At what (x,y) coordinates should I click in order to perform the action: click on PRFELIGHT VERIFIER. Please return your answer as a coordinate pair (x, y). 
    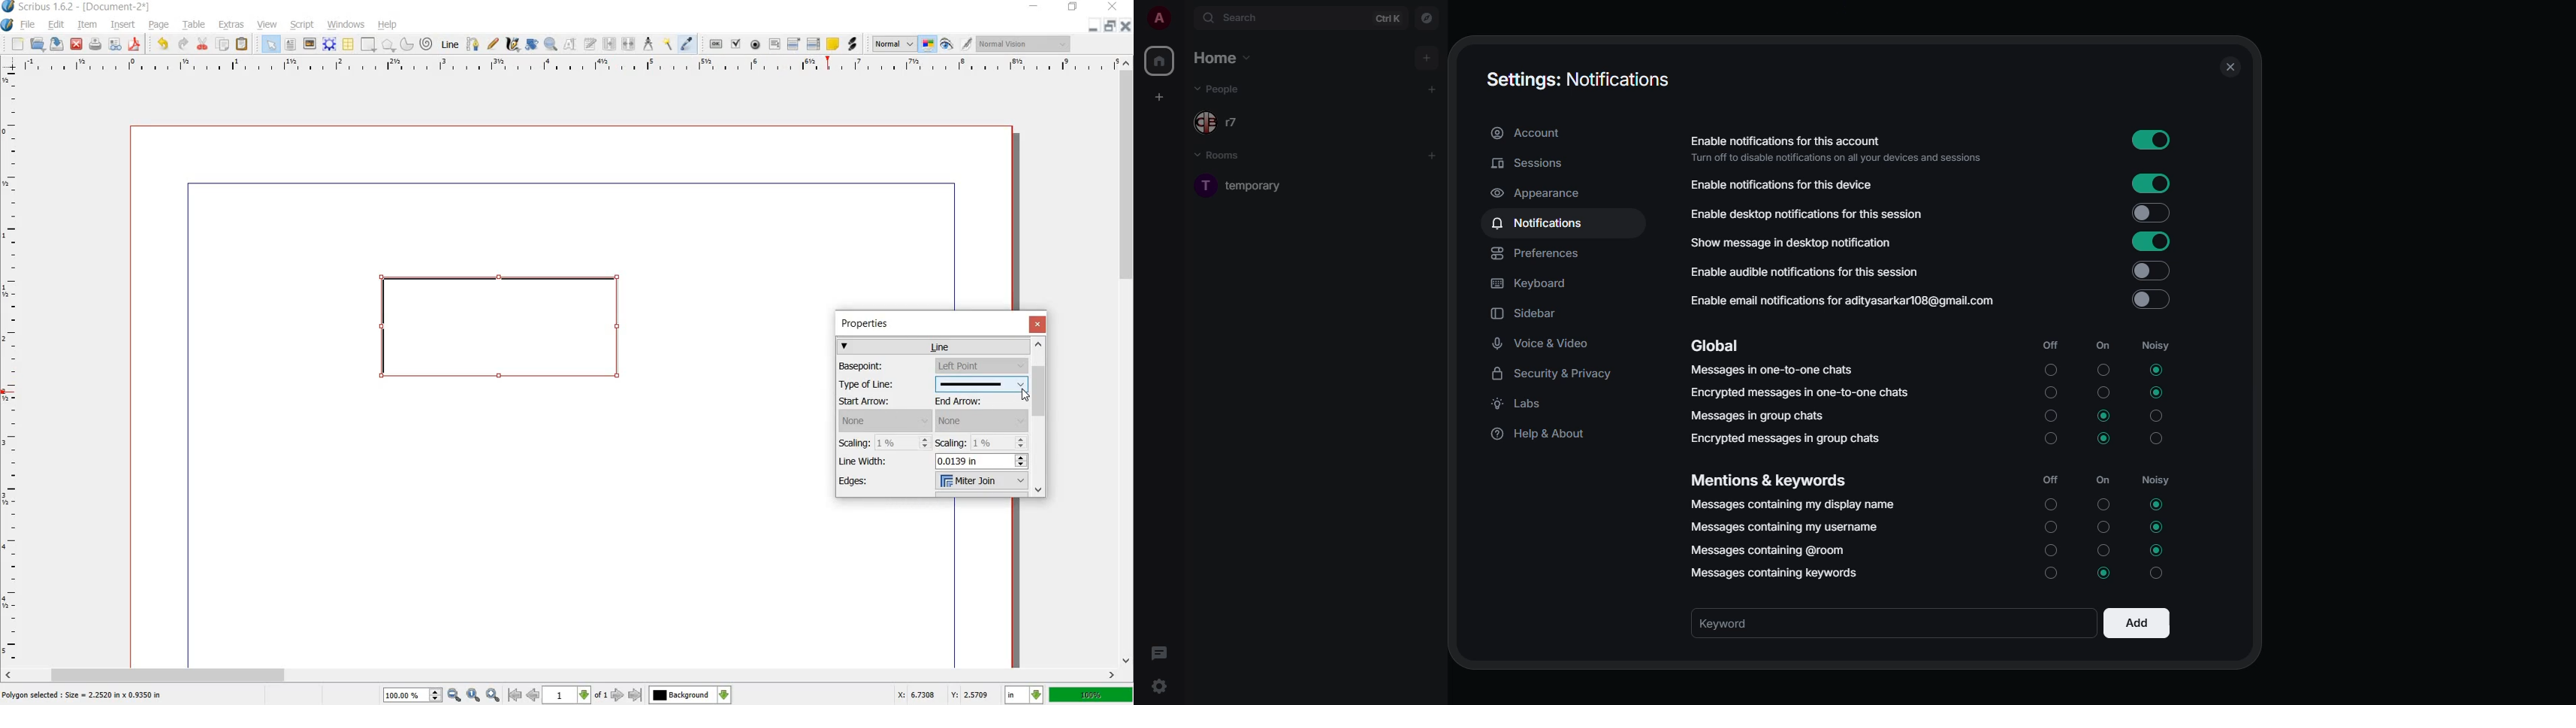
    Looking at the image, I should click on (115, 45).